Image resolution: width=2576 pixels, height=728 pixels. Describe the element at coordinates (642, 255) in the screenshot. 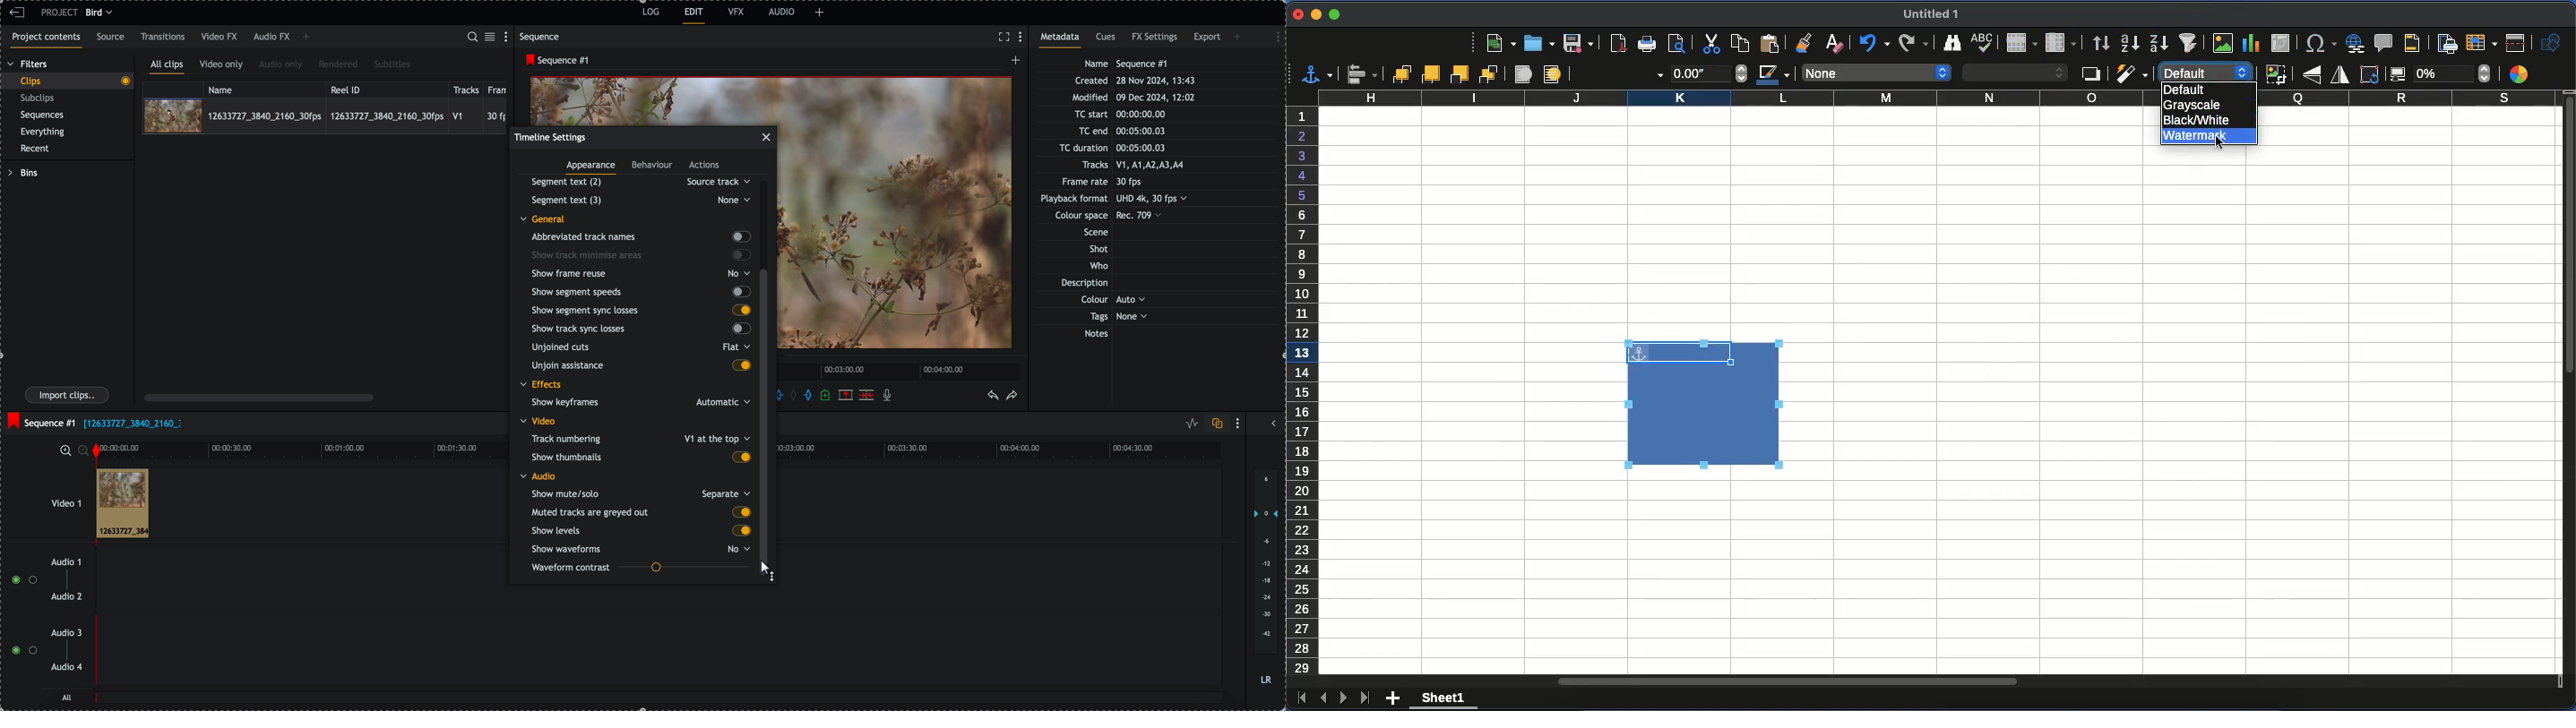

I see `show track minimise areas` at that location.